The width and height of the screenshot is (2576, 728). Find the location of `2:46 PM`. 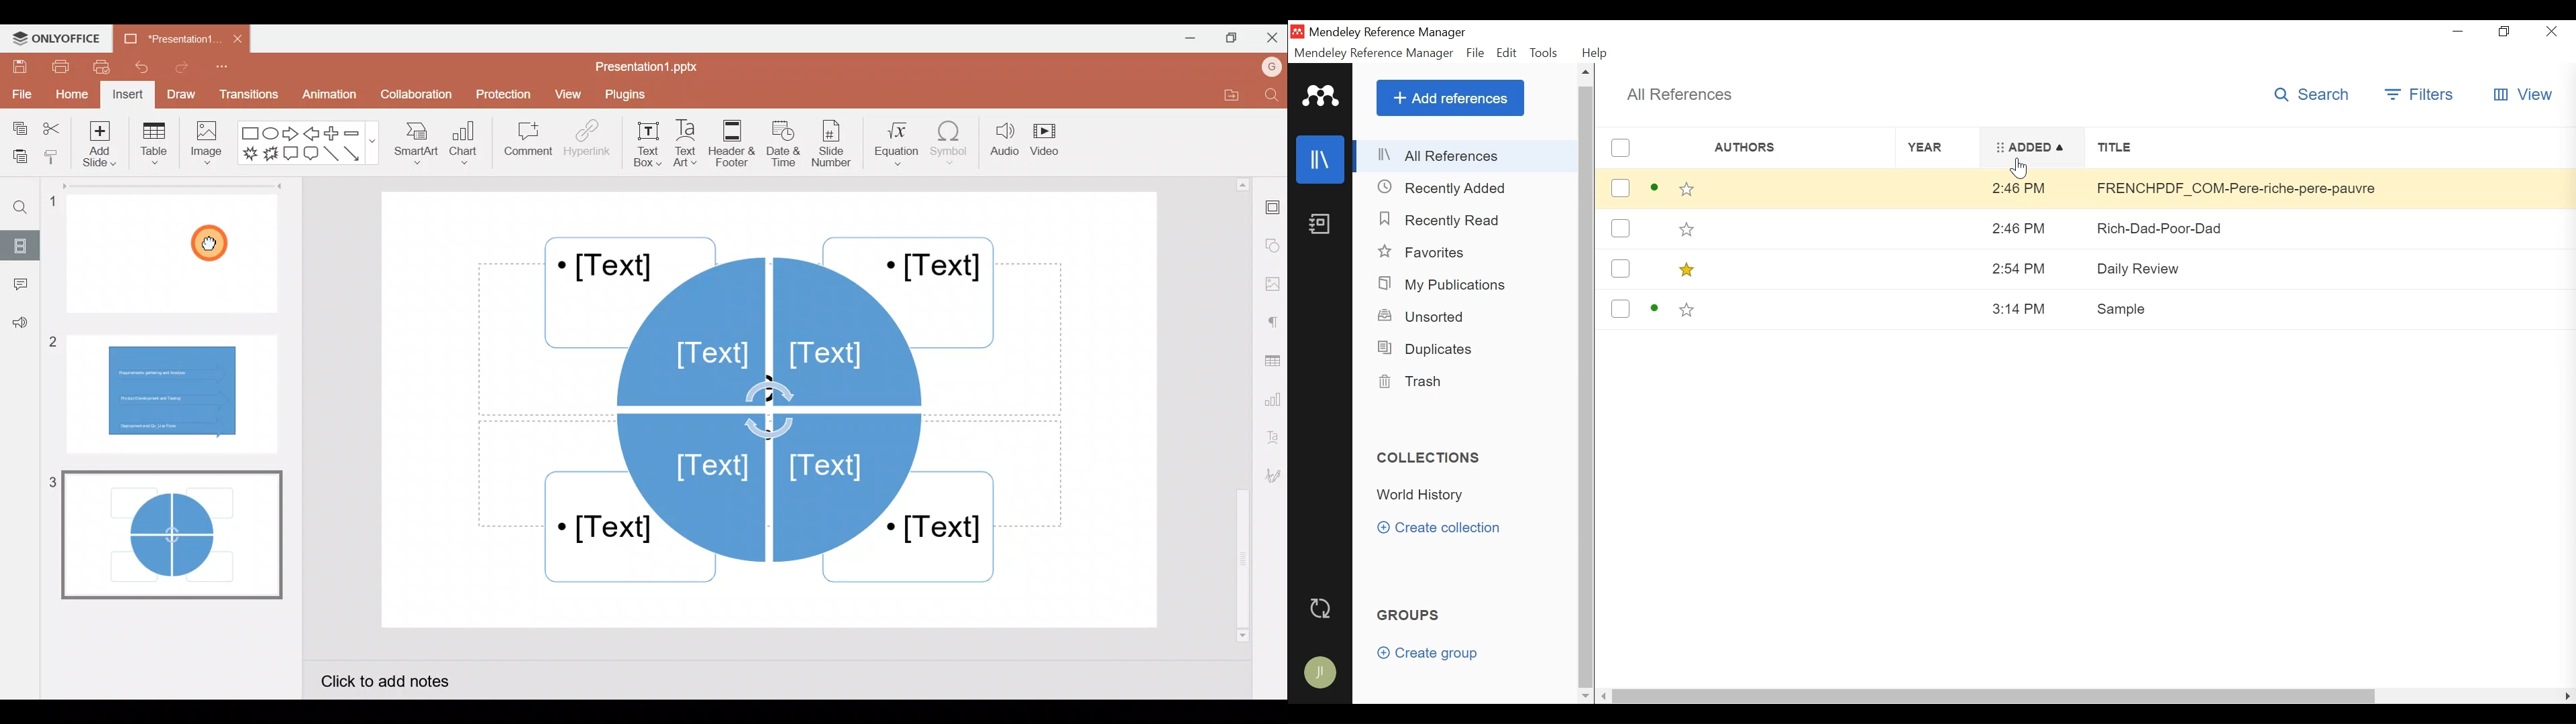

2:46 PM is located at coordinates (2031, 268).